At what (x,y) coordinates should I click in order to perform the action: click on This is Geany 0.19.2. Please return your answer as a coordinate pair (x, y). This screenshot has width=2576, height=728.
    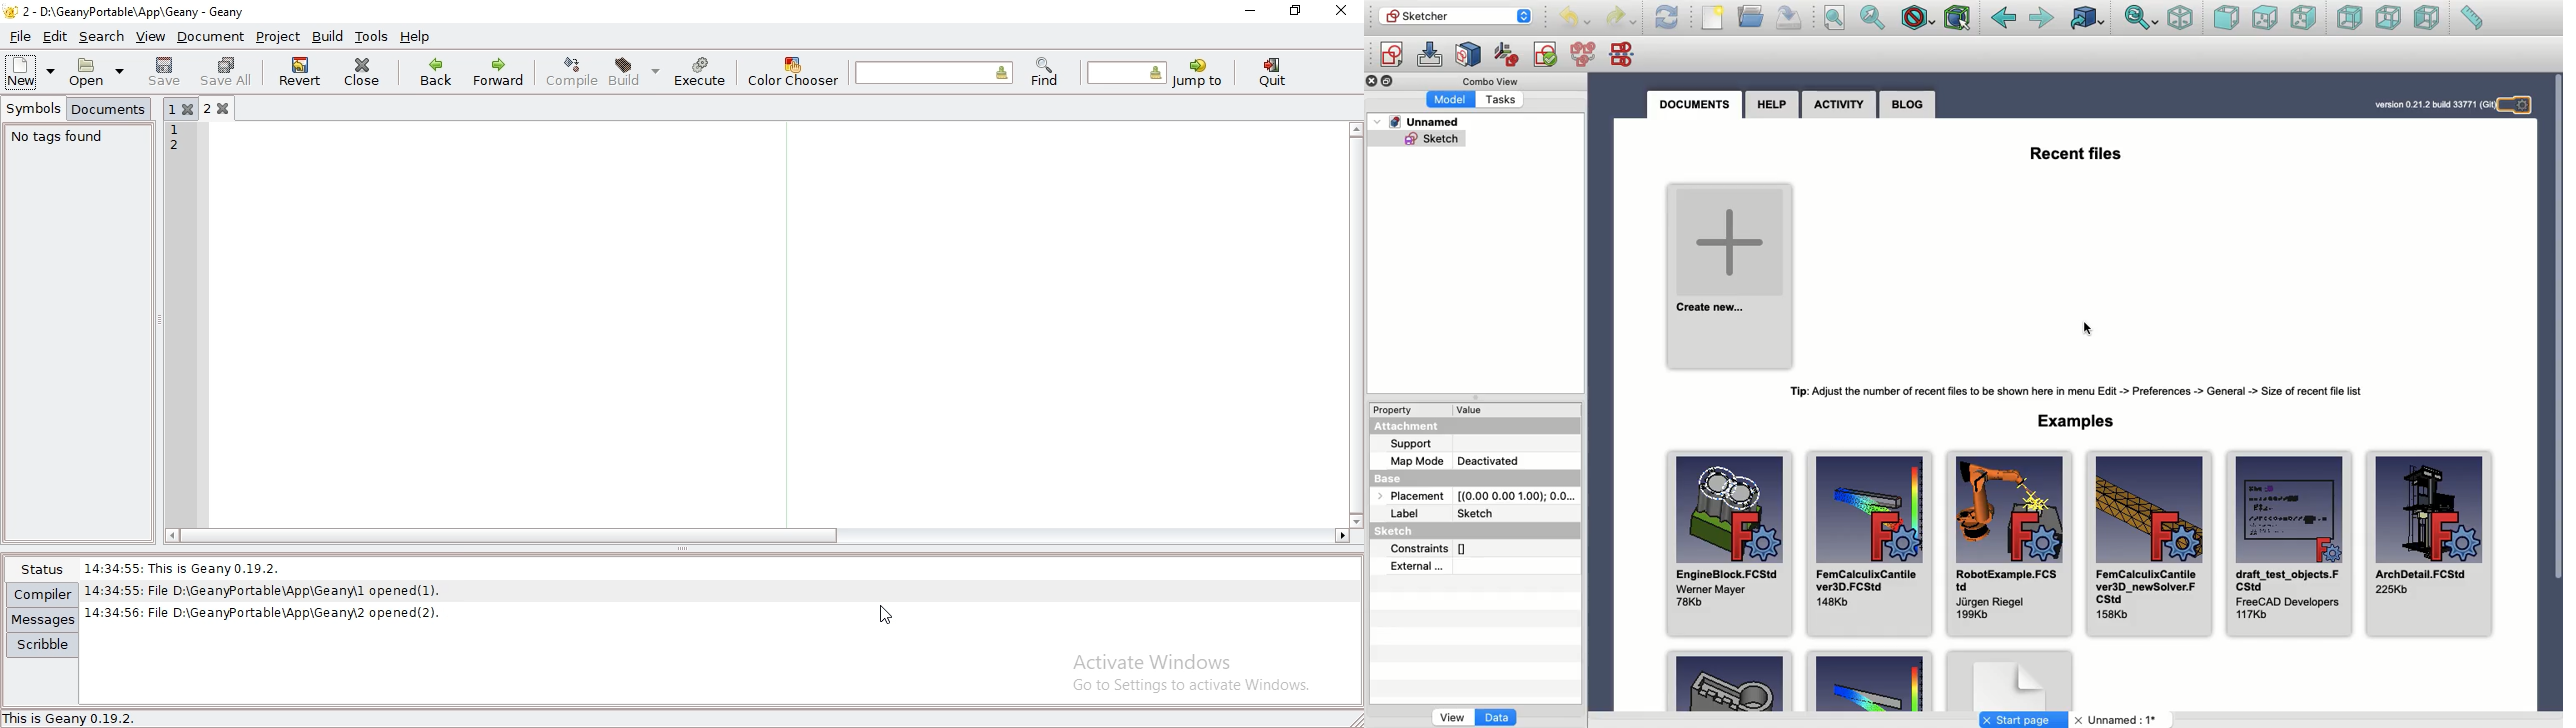
    Looking at the image, I should click on (76, 718).